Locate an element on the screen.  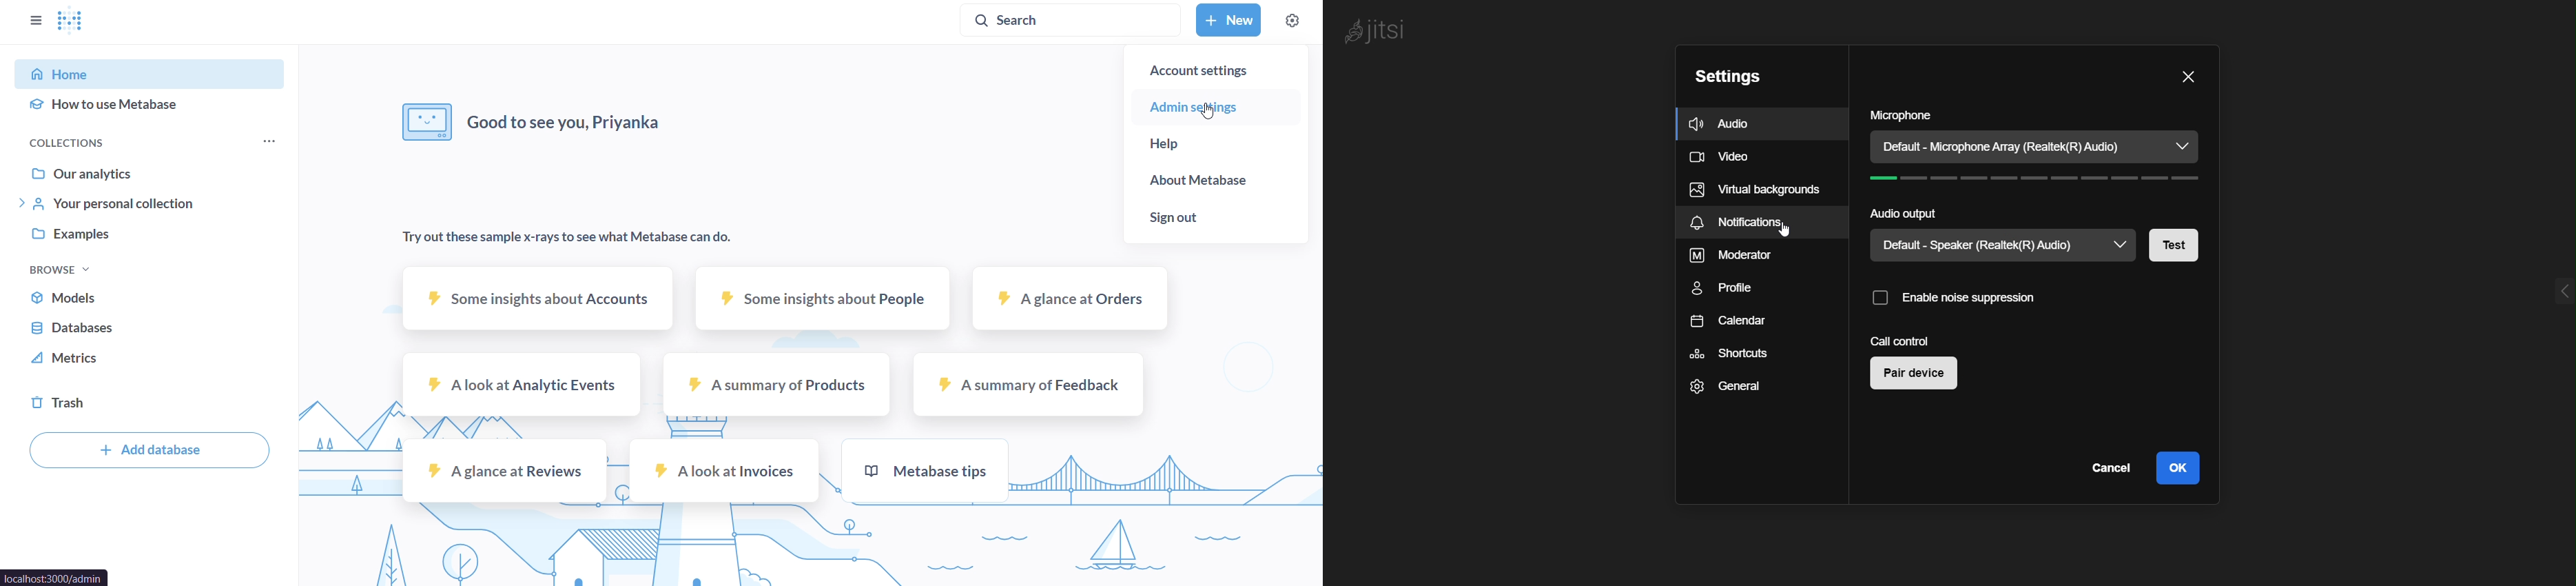
sign out is located at coordinates (1215, 221).